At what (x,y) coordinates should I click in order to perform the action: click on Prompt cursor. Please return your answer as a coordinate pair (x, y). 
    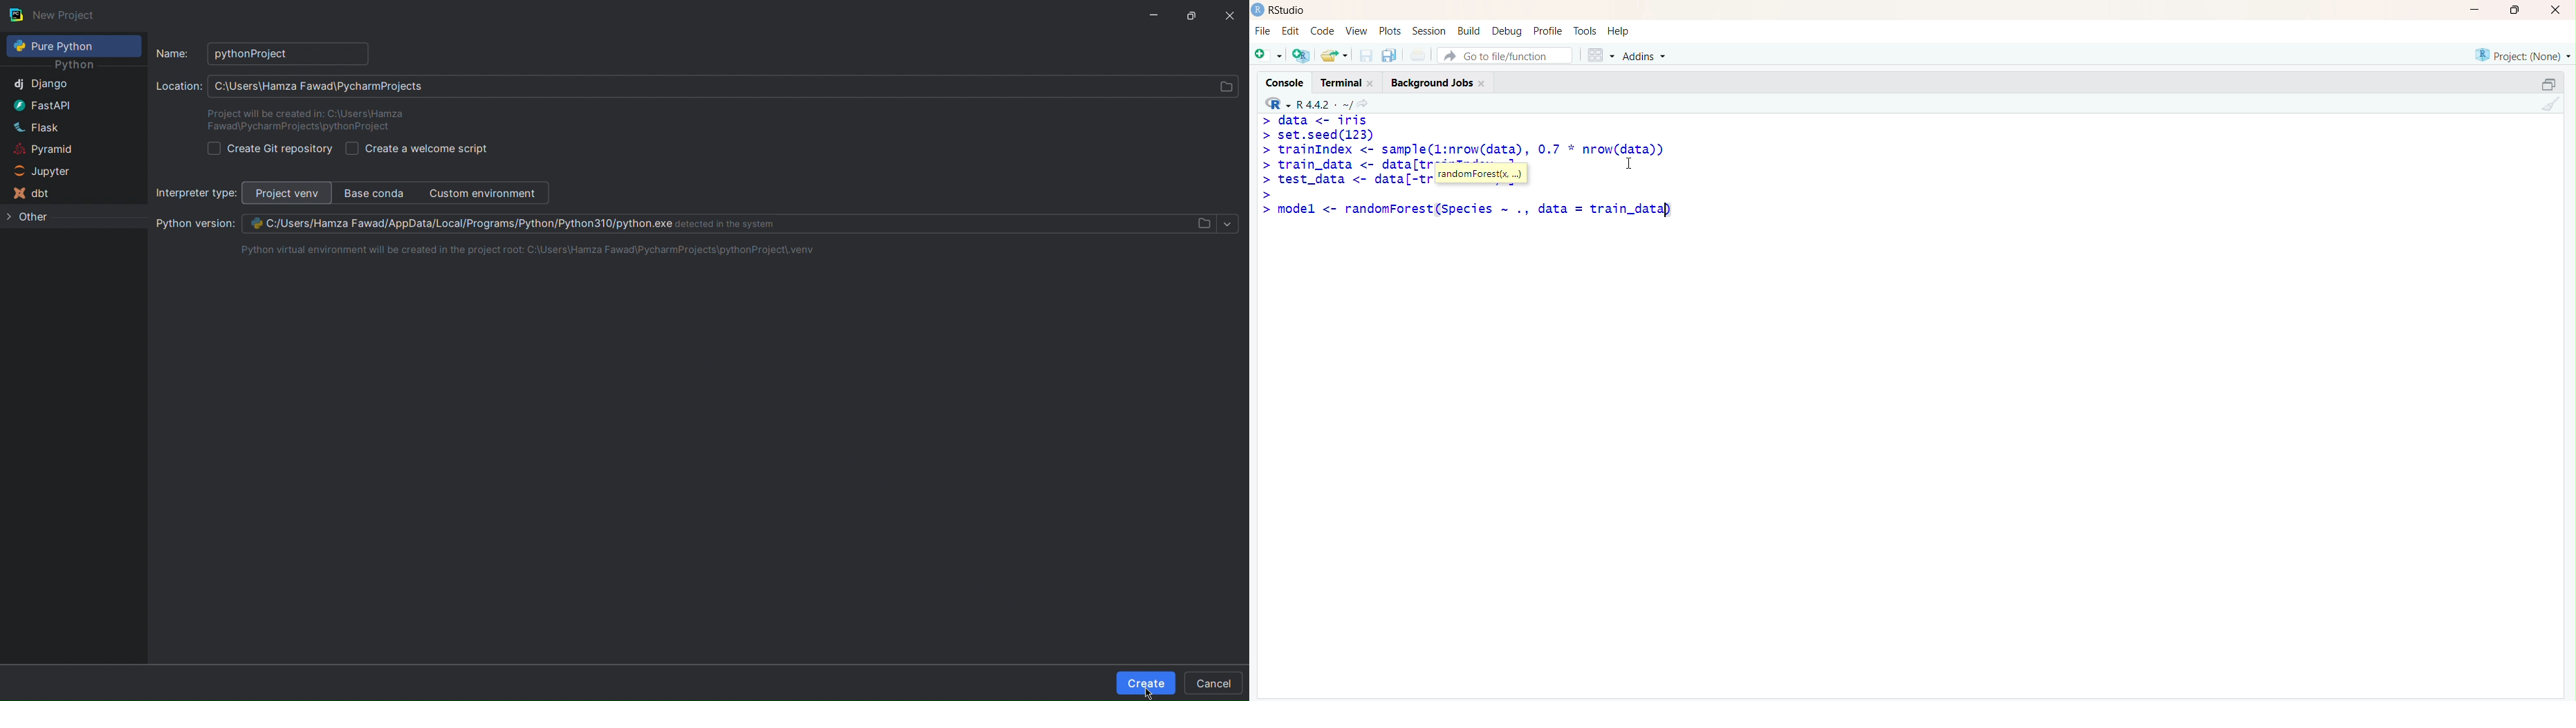
    Looking at the image, I should click on (1266, 165).